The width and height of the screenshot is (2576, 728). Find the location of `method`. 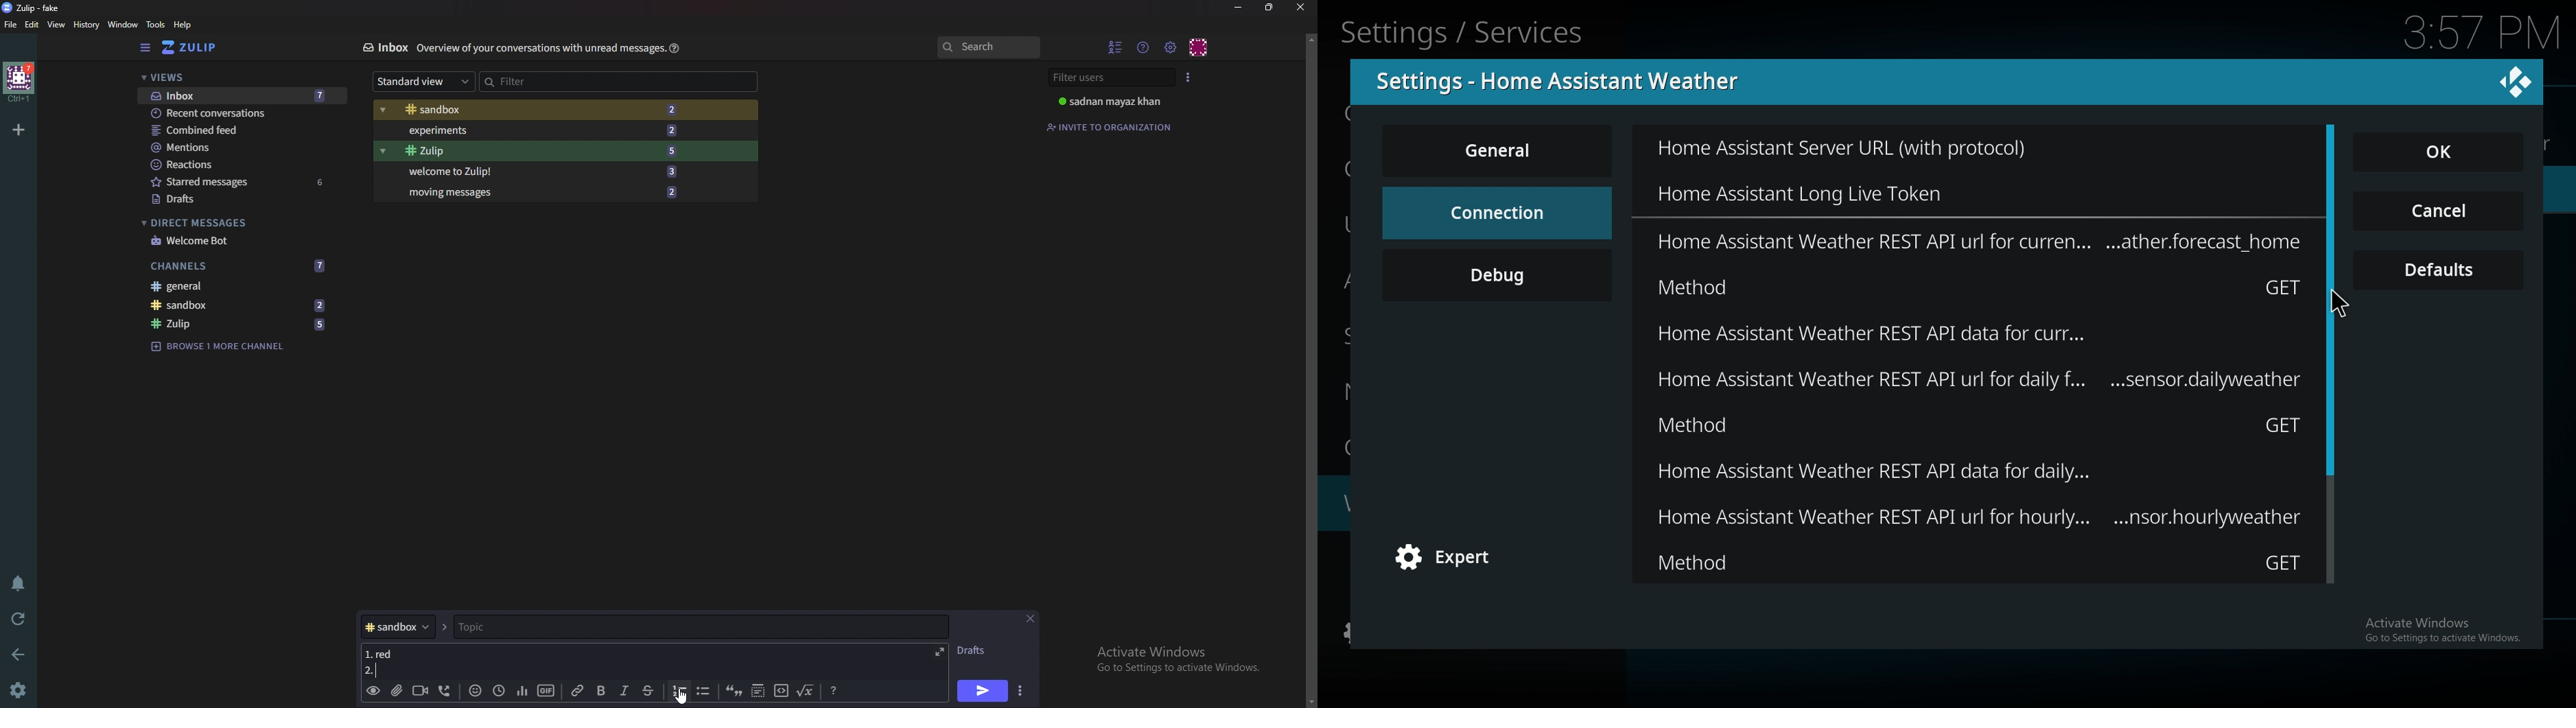

method is located at coordinates (1982, 286).